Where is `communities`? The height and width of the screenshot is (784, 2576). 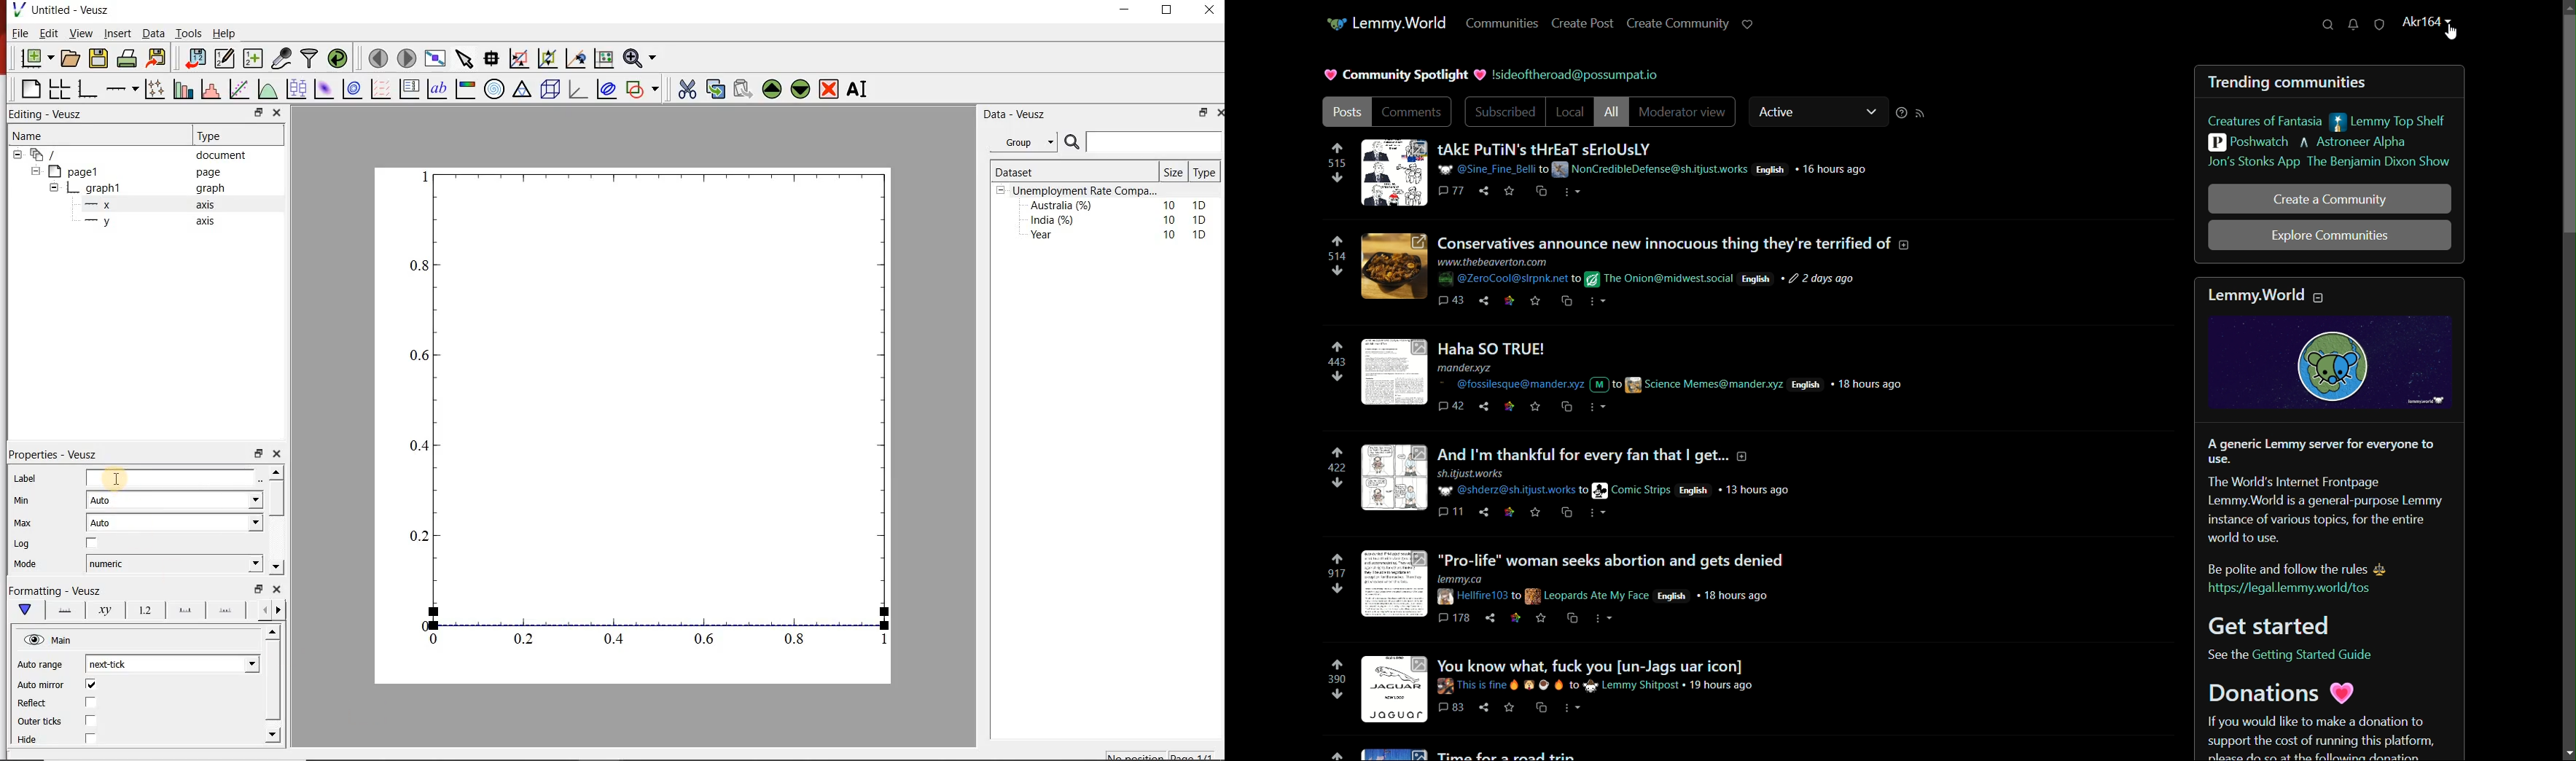 communities is located at coordinates (1502, 25).